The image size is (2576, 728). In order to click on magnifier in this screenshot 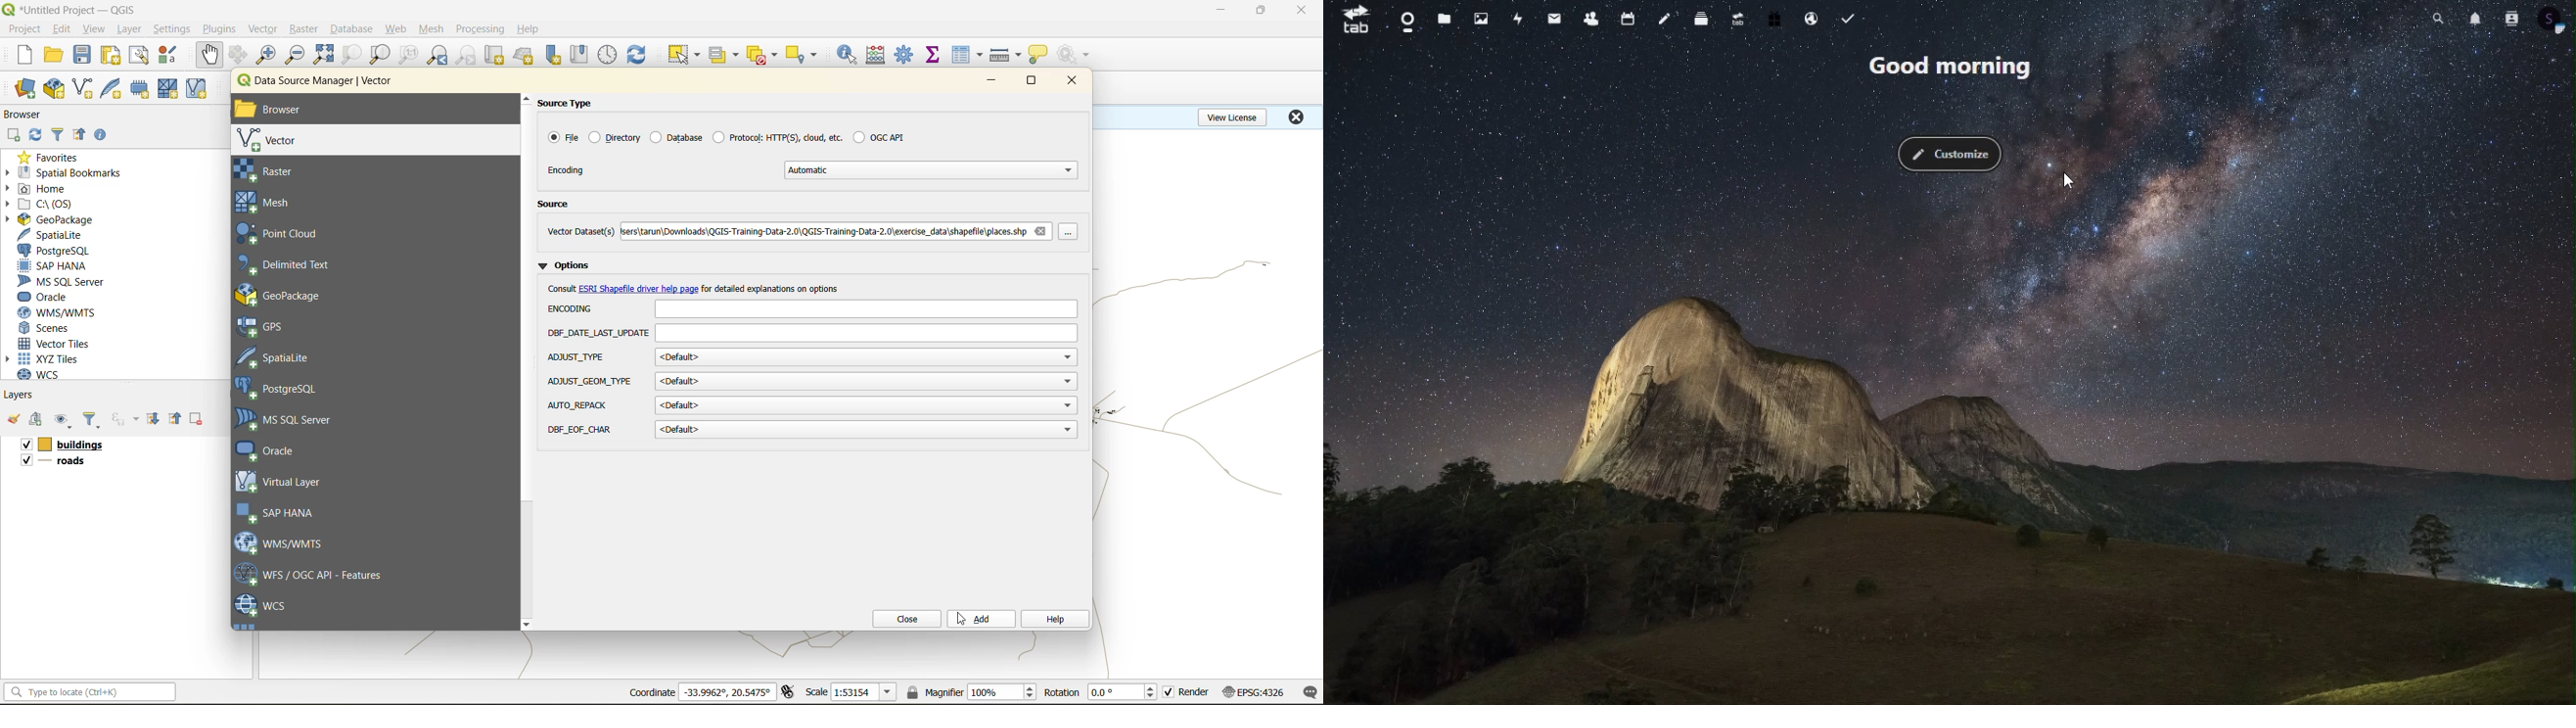, I will do `click(934, 692)`.